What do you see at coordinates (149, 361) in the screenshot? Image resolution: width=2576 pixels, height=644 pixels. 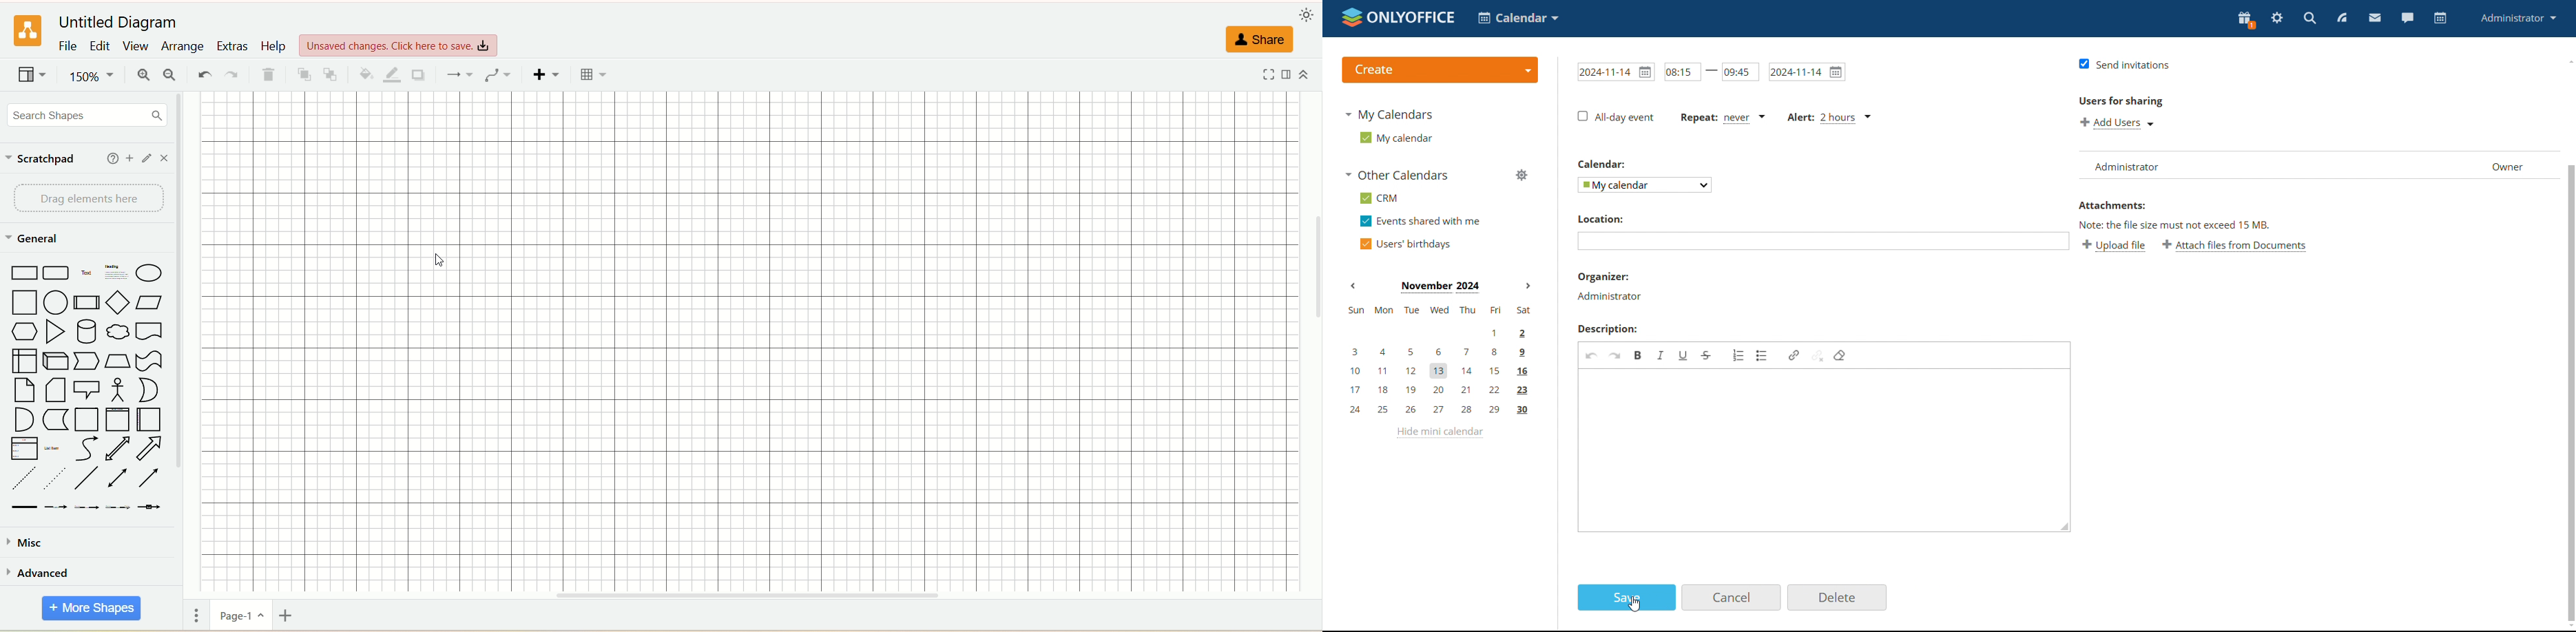 I see `tape` at bounding box center [149, 361].